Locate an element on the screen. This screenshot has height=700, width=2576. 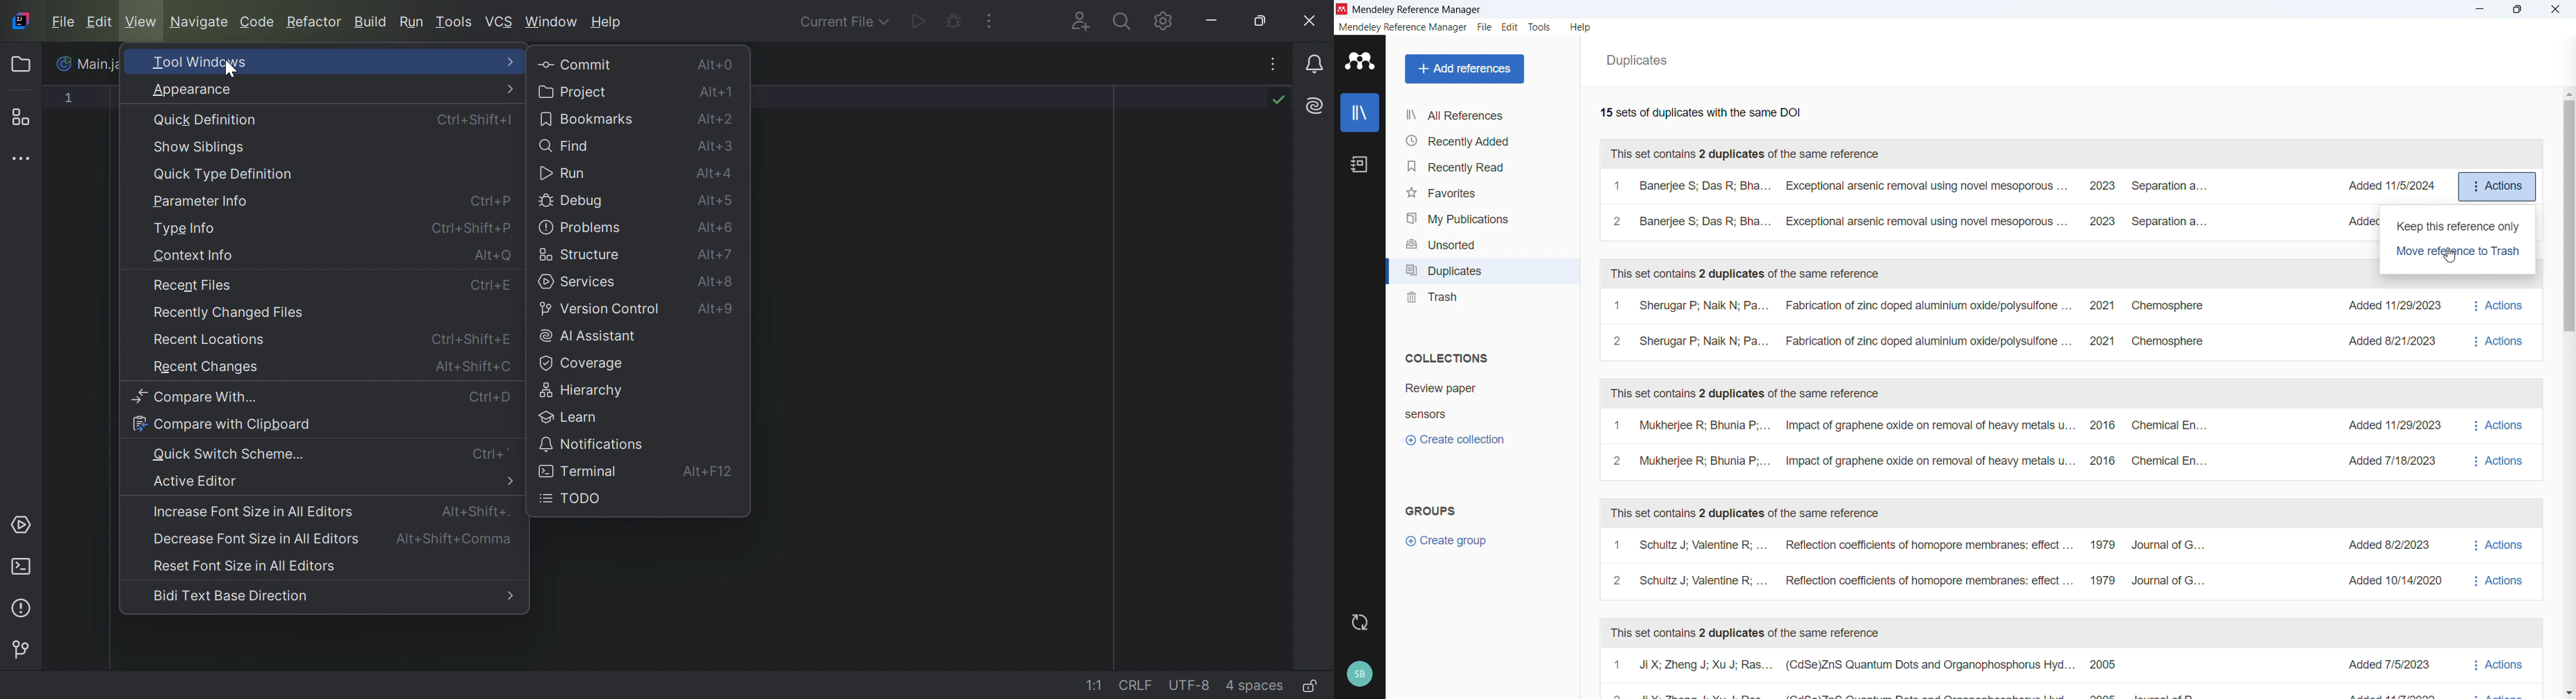
Alt+8 is located at coordinates (718, 283).